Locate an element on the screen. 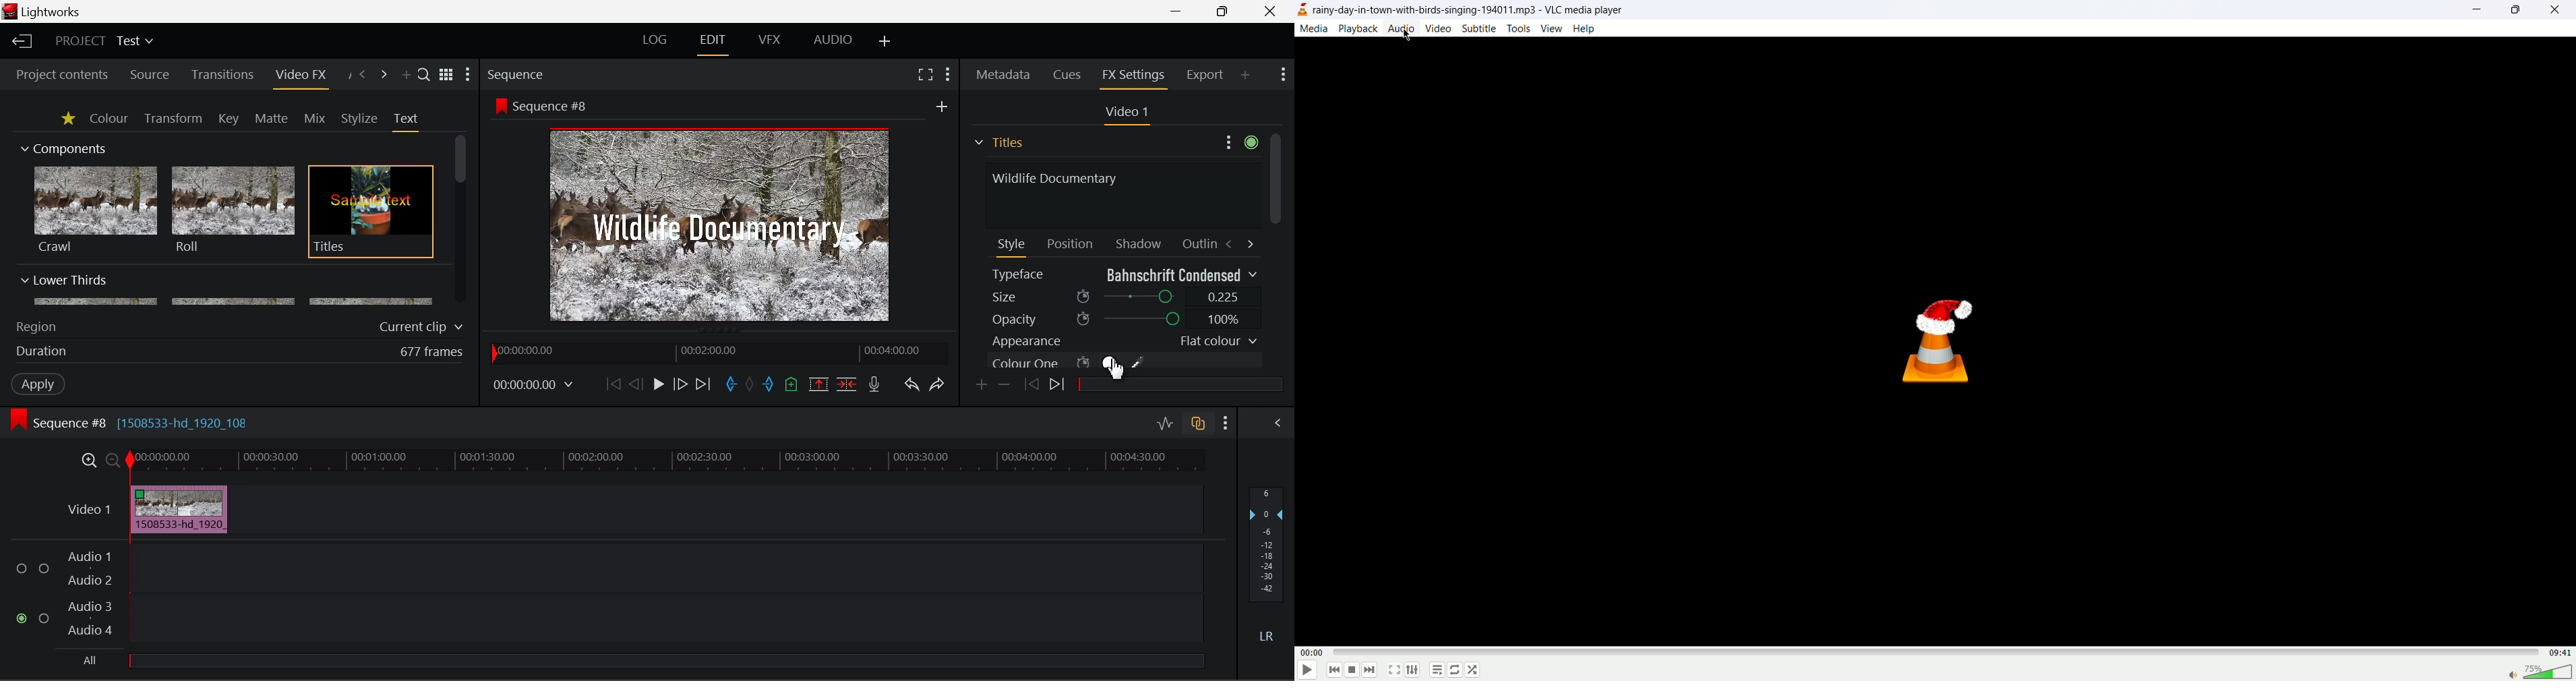 Image resolution: width=2576 pixels, height=700 pixels. Toggle list and title view is located at coordinates (448, 75).